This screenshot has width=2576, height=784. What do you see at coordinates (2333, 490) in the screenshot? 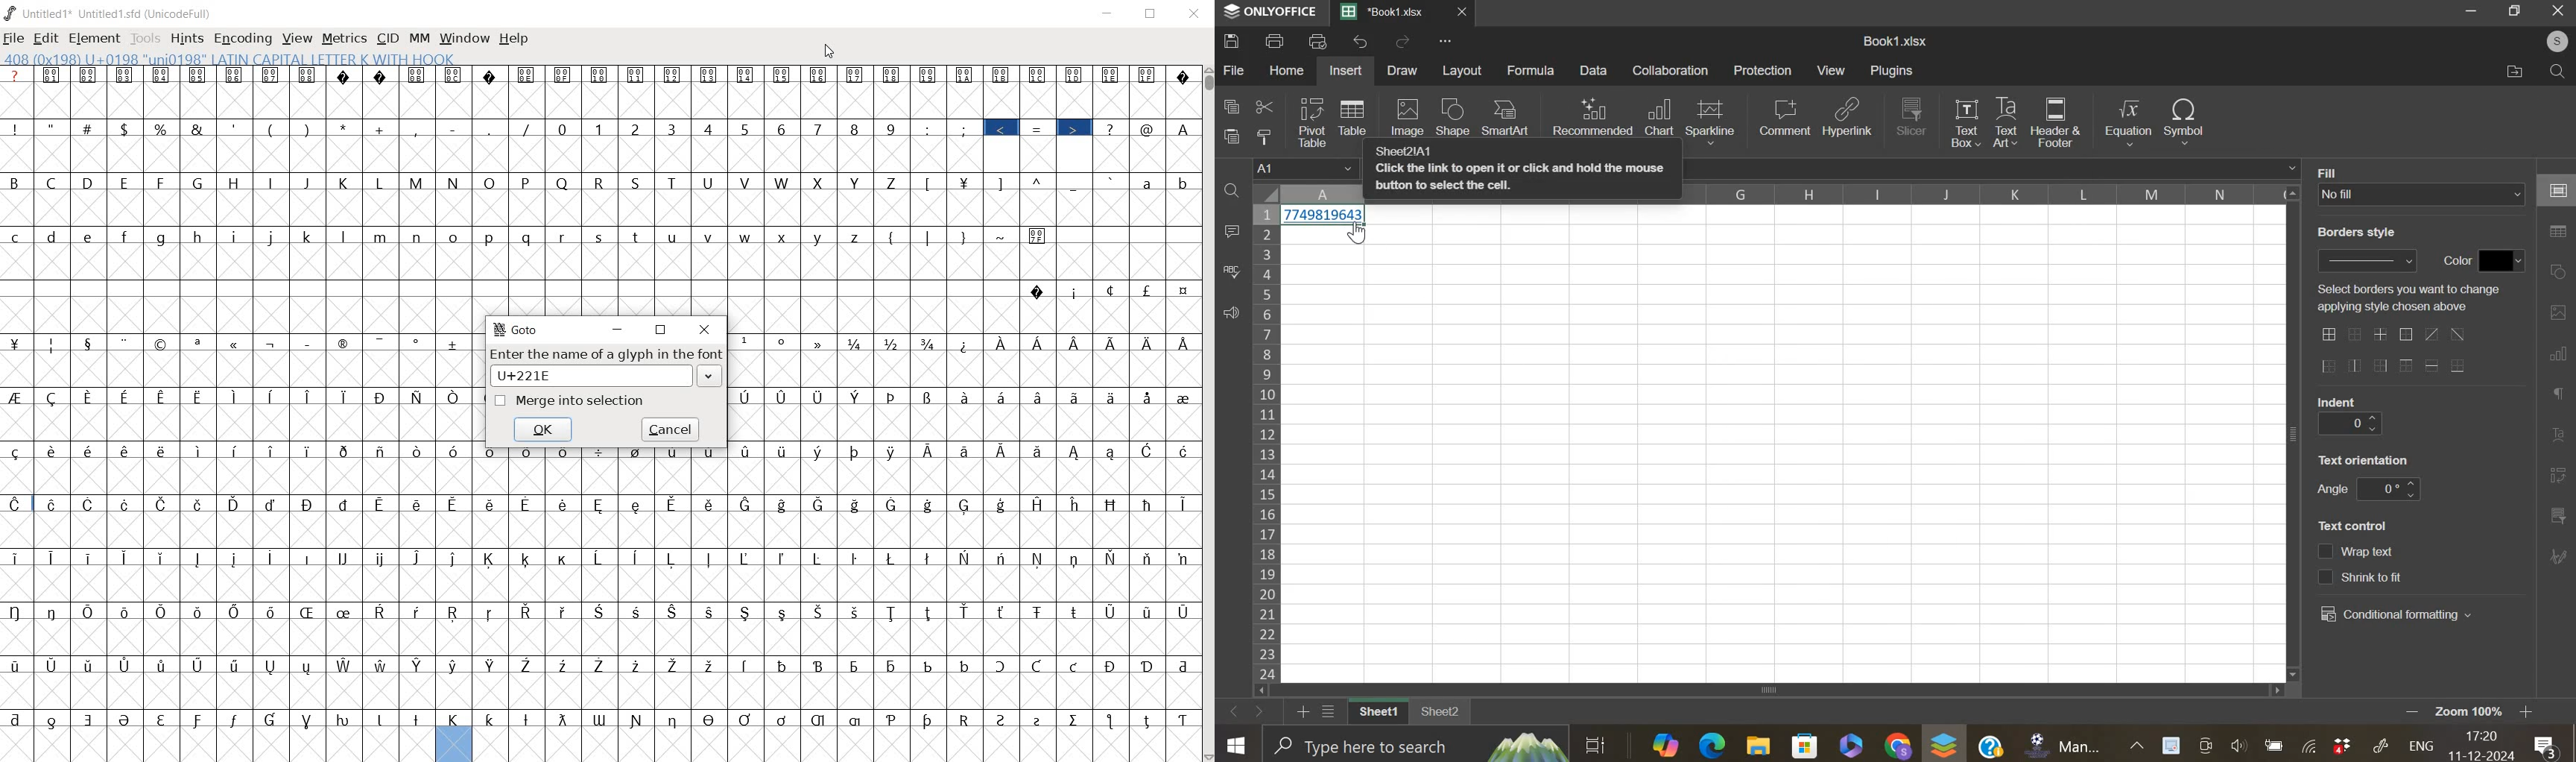
I see `text` at bounding box center [2333, 490].